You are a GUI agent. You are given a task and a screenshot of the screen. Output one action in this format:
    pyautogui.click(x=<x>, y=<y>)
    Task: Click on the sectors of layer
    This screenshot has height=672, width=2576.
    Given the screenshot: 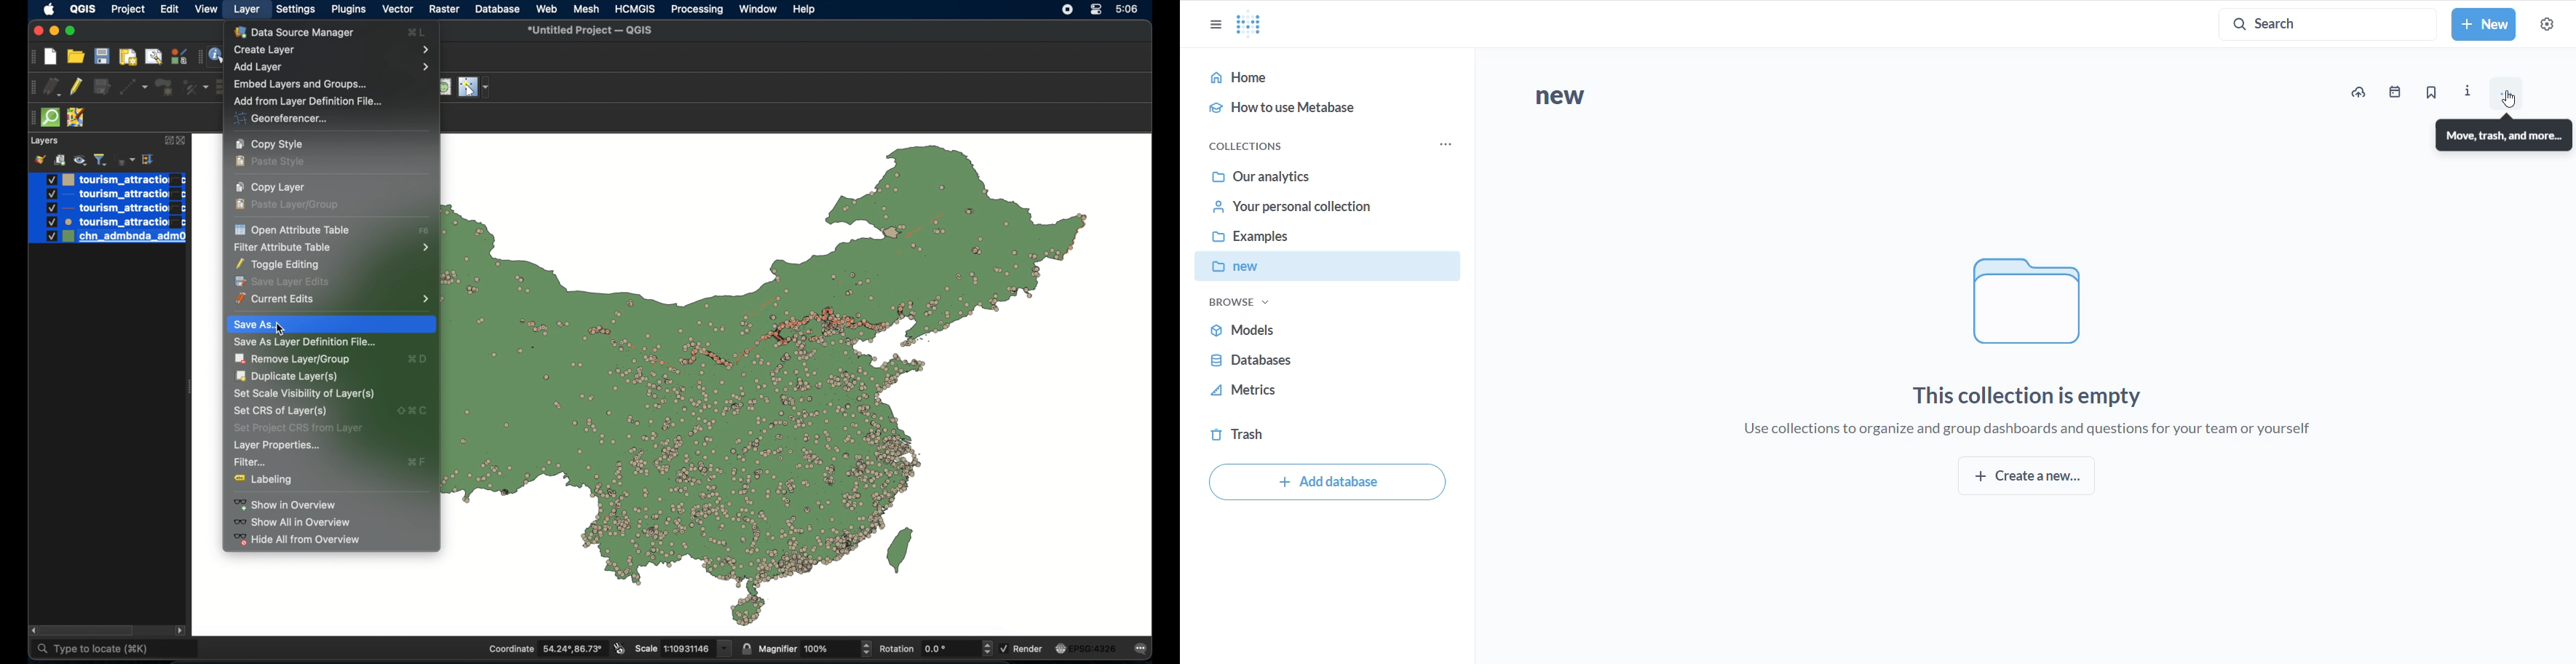 What is the action you would take?
    pyautogui.click(x=282, y=411)
    